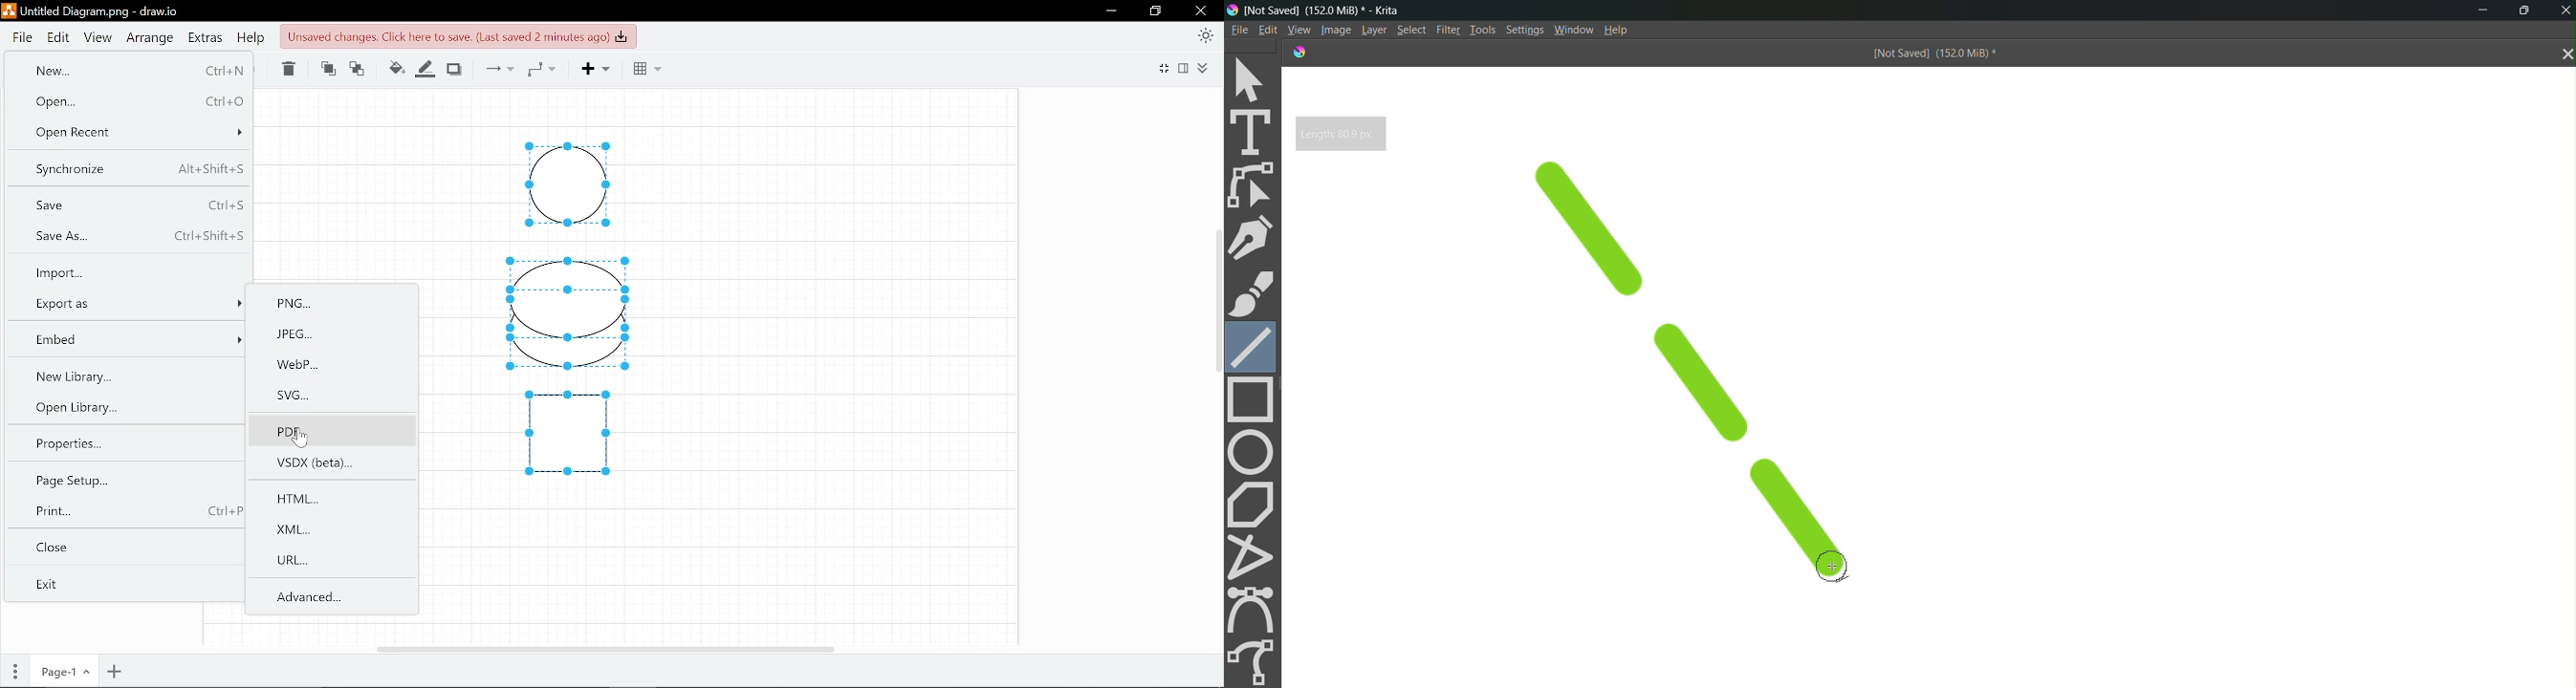  I want to click on Import, so click(126, 272).